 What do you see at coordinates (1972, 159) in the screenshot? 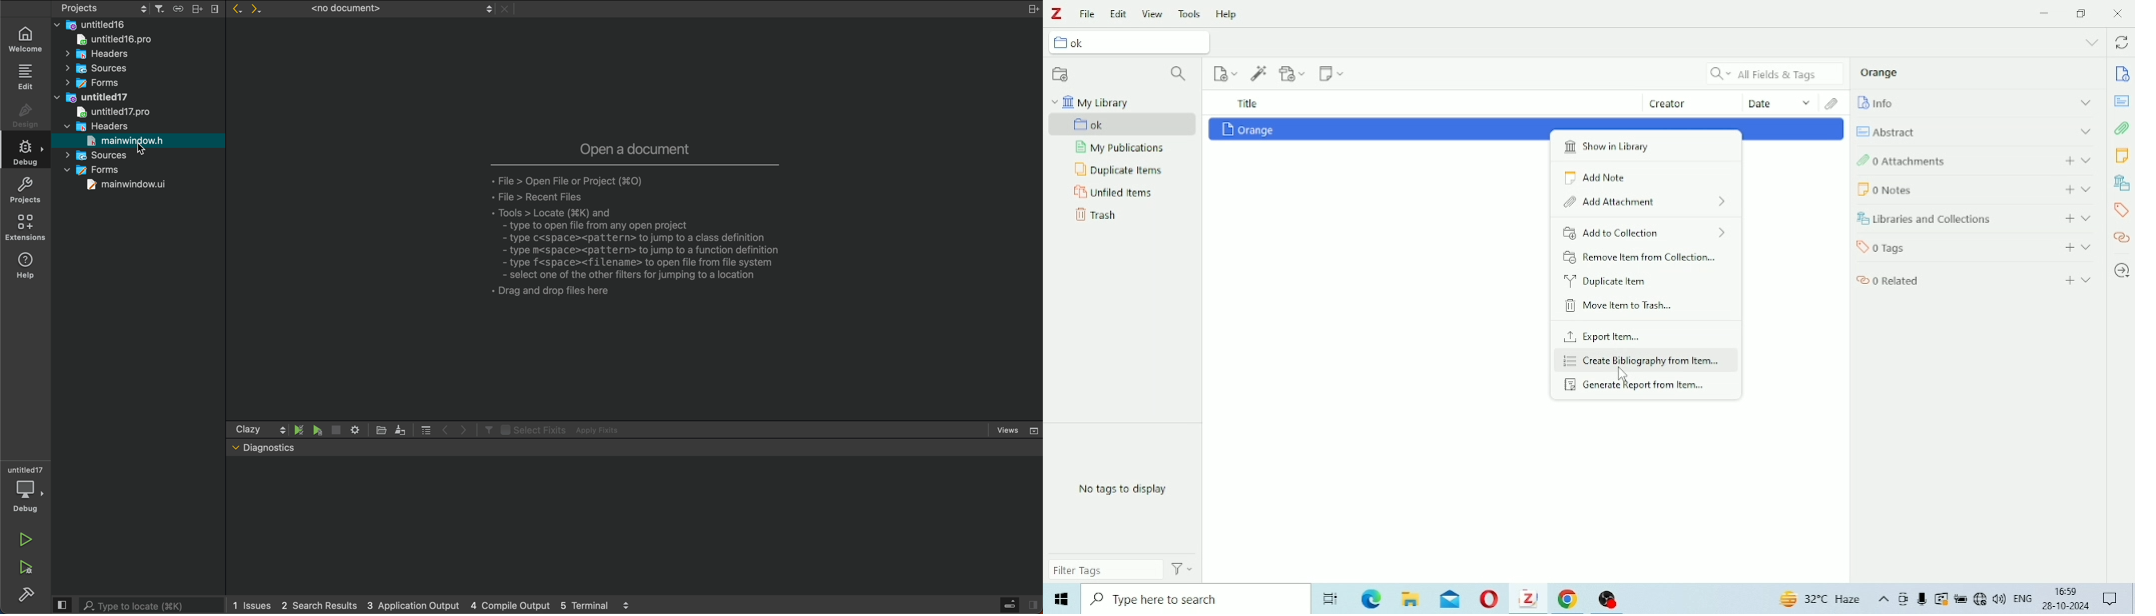
I see `Attachments` at bounding box center [1972, 159].